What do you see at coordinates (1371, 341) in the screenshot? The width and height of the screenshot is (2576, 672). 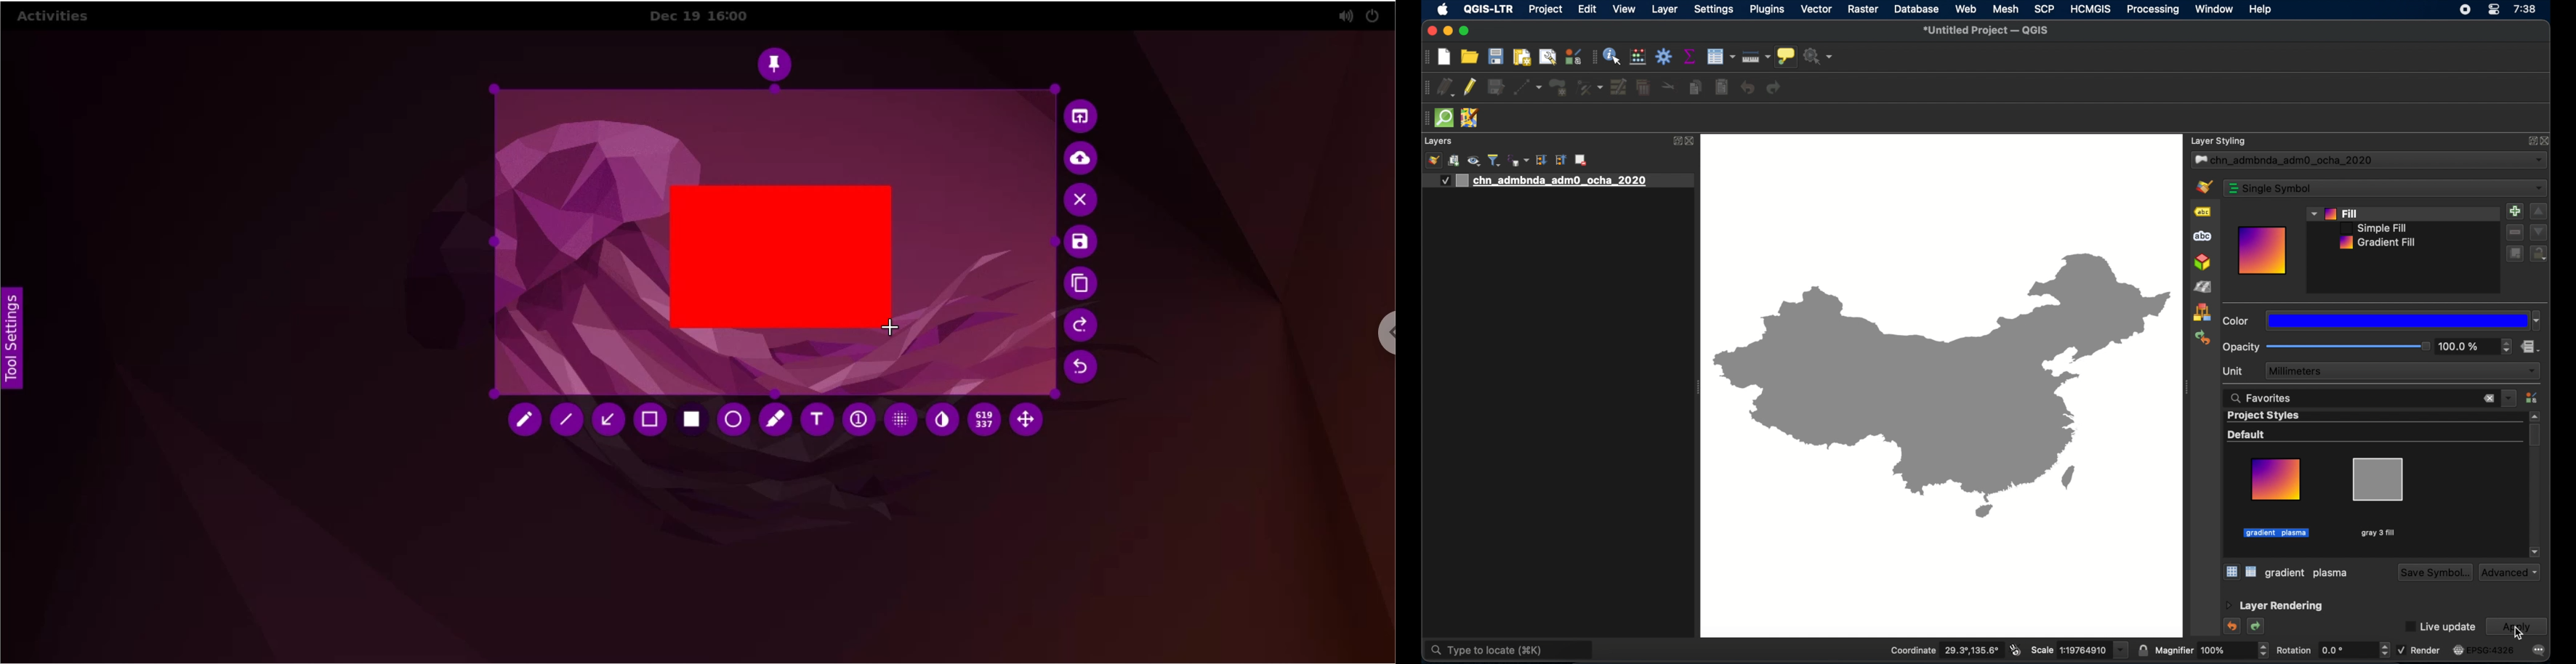 I see `chrome options` at bounding box center [1371, 341].